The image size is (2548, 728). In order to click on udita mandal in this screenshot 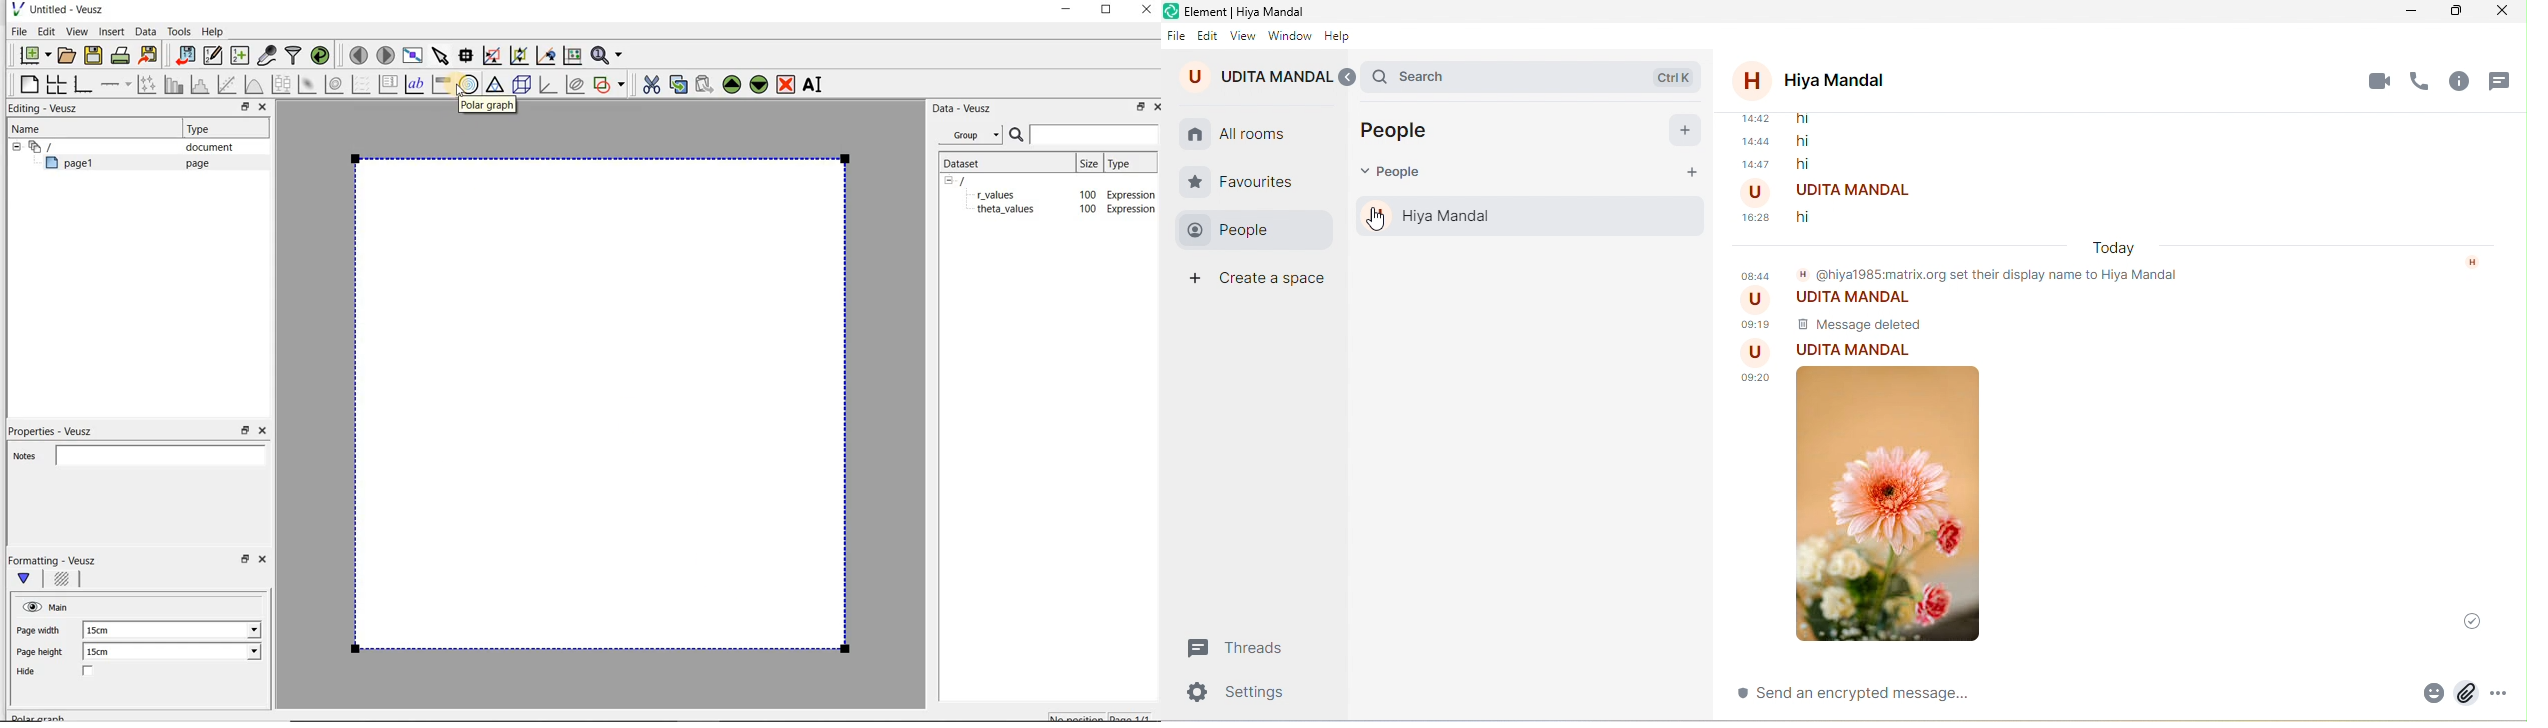, I will do `click(1858, 192)`.